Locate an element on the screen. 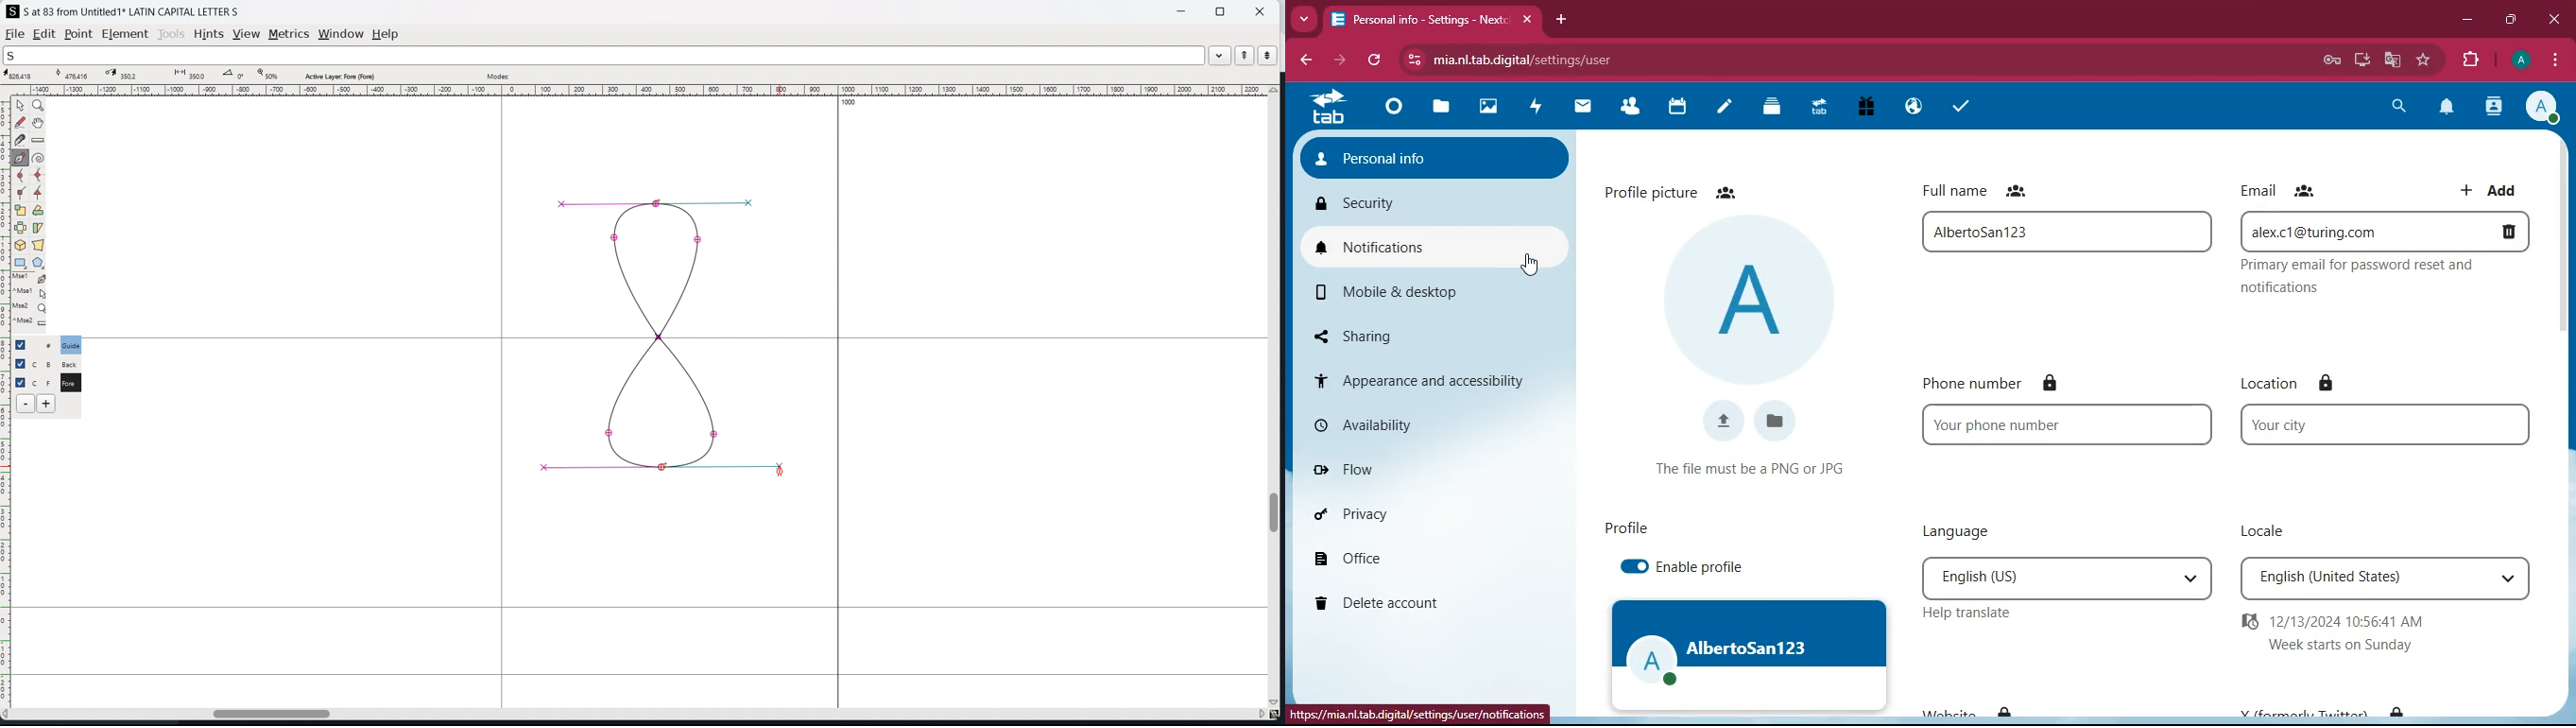 The image size is (2576, 728). scale the selection is located at coordinates (21, 211).